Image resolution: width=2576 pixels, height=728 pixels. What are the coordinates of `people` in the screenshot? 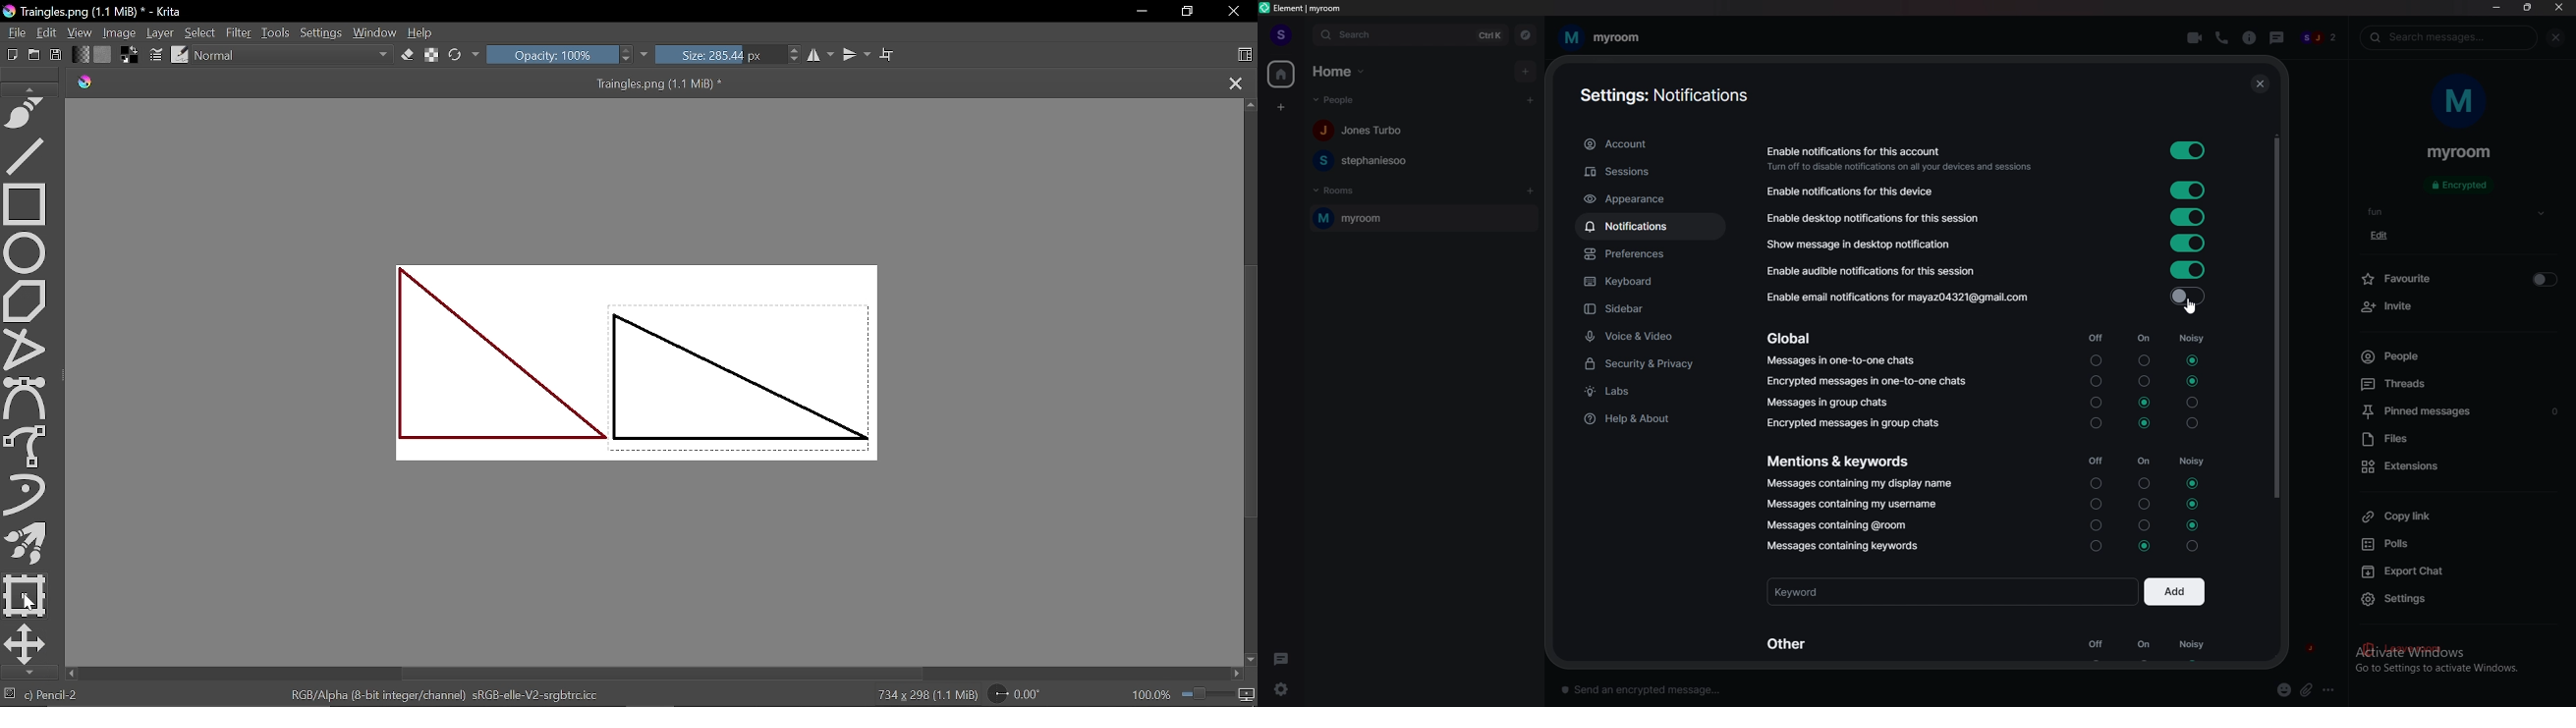 It's located at (1364, 160).